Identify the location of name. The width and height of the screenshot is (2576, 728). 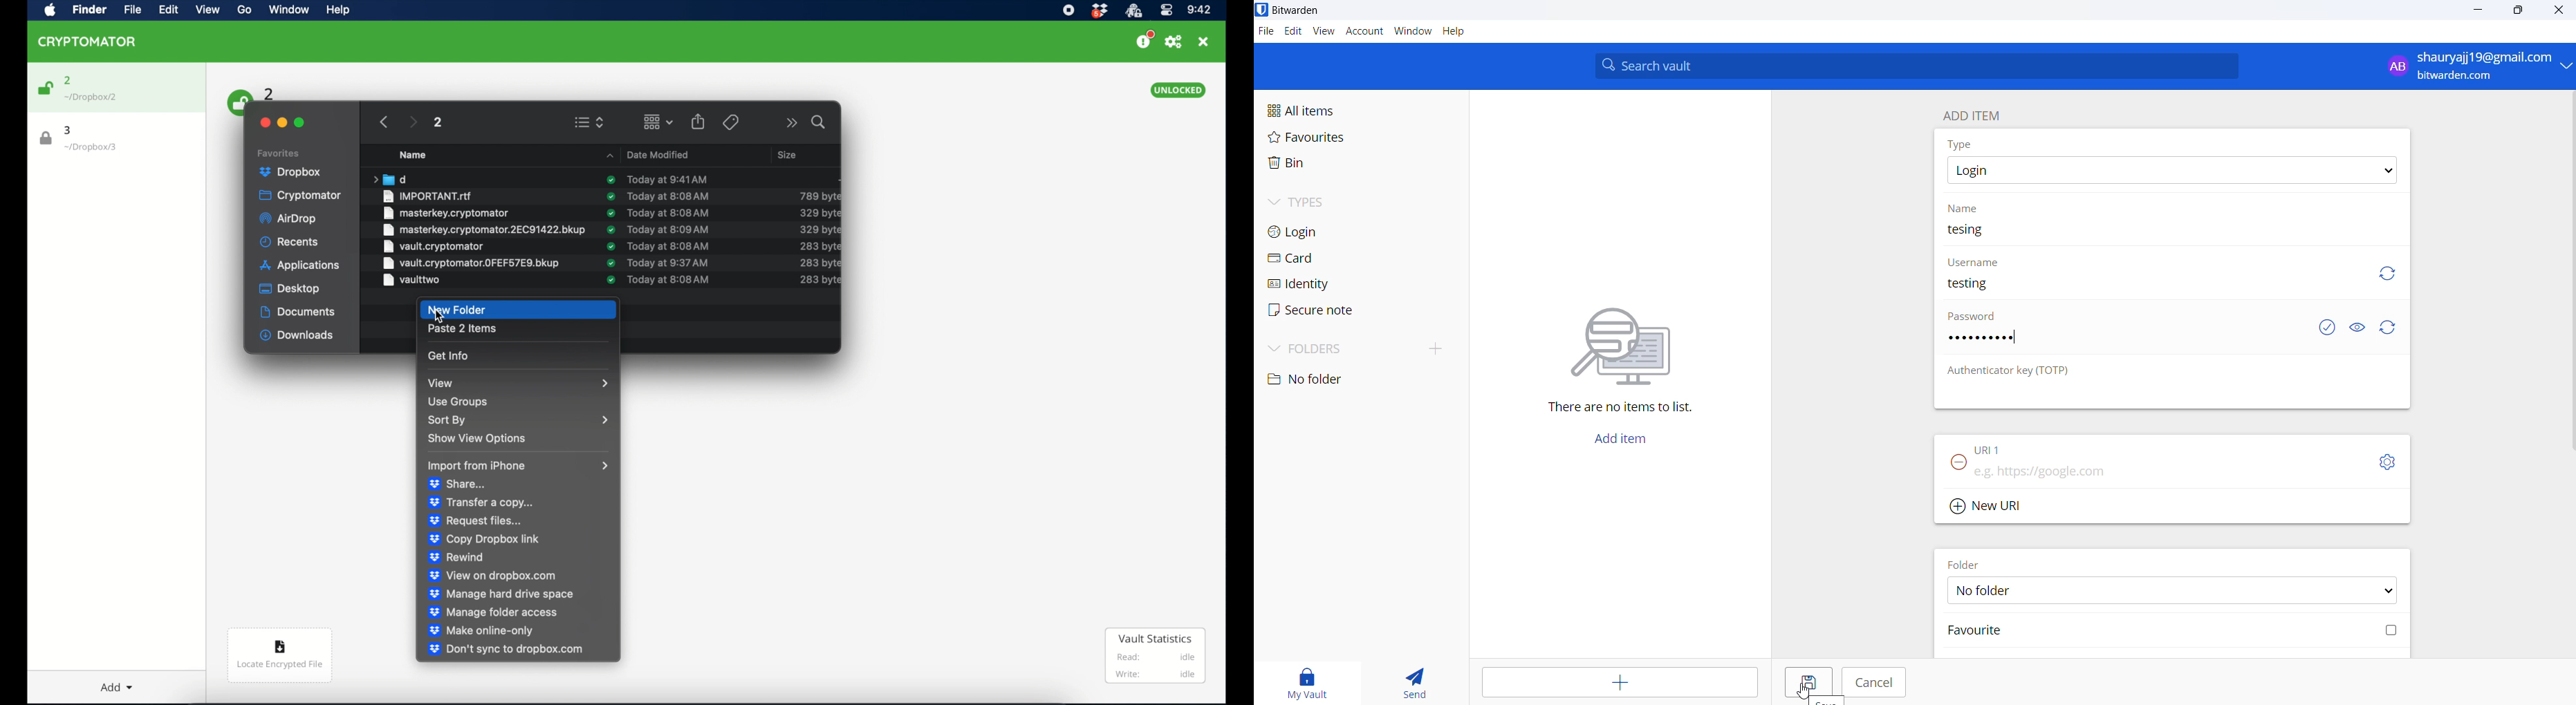
(413, 155).